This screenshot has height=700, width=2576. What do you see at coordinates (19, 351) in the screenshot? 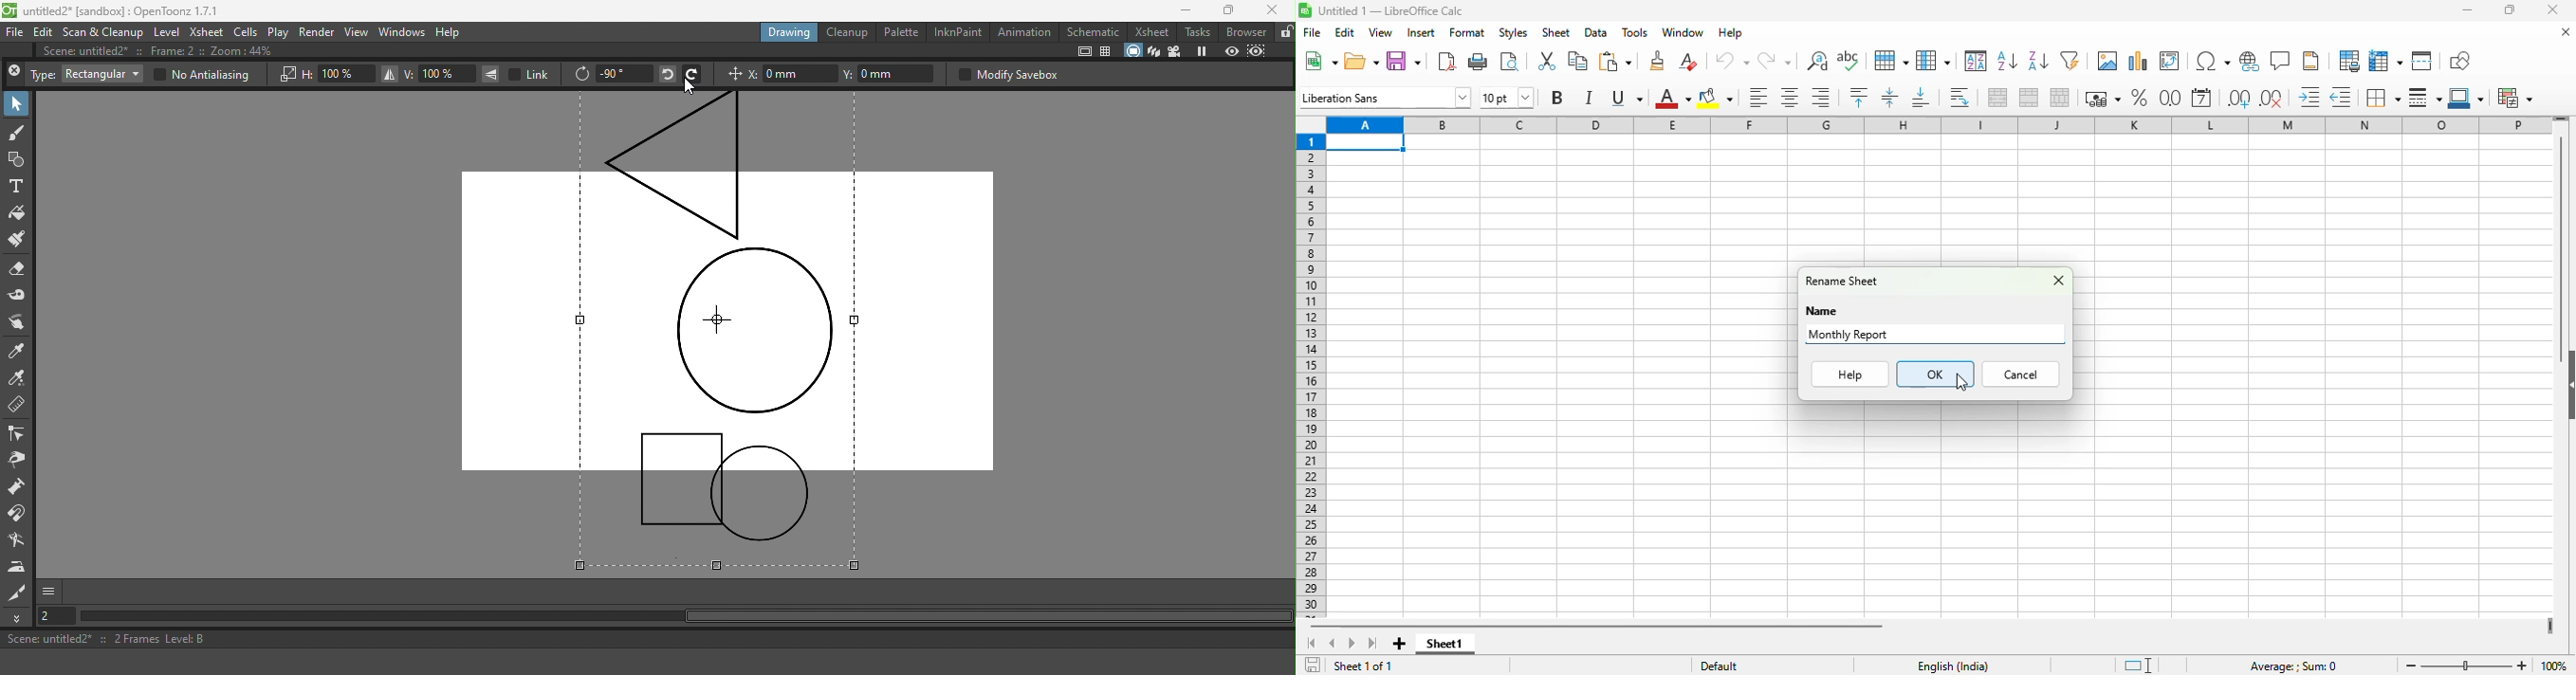
I see `Style picker tool` at bounding box center [19, 351].